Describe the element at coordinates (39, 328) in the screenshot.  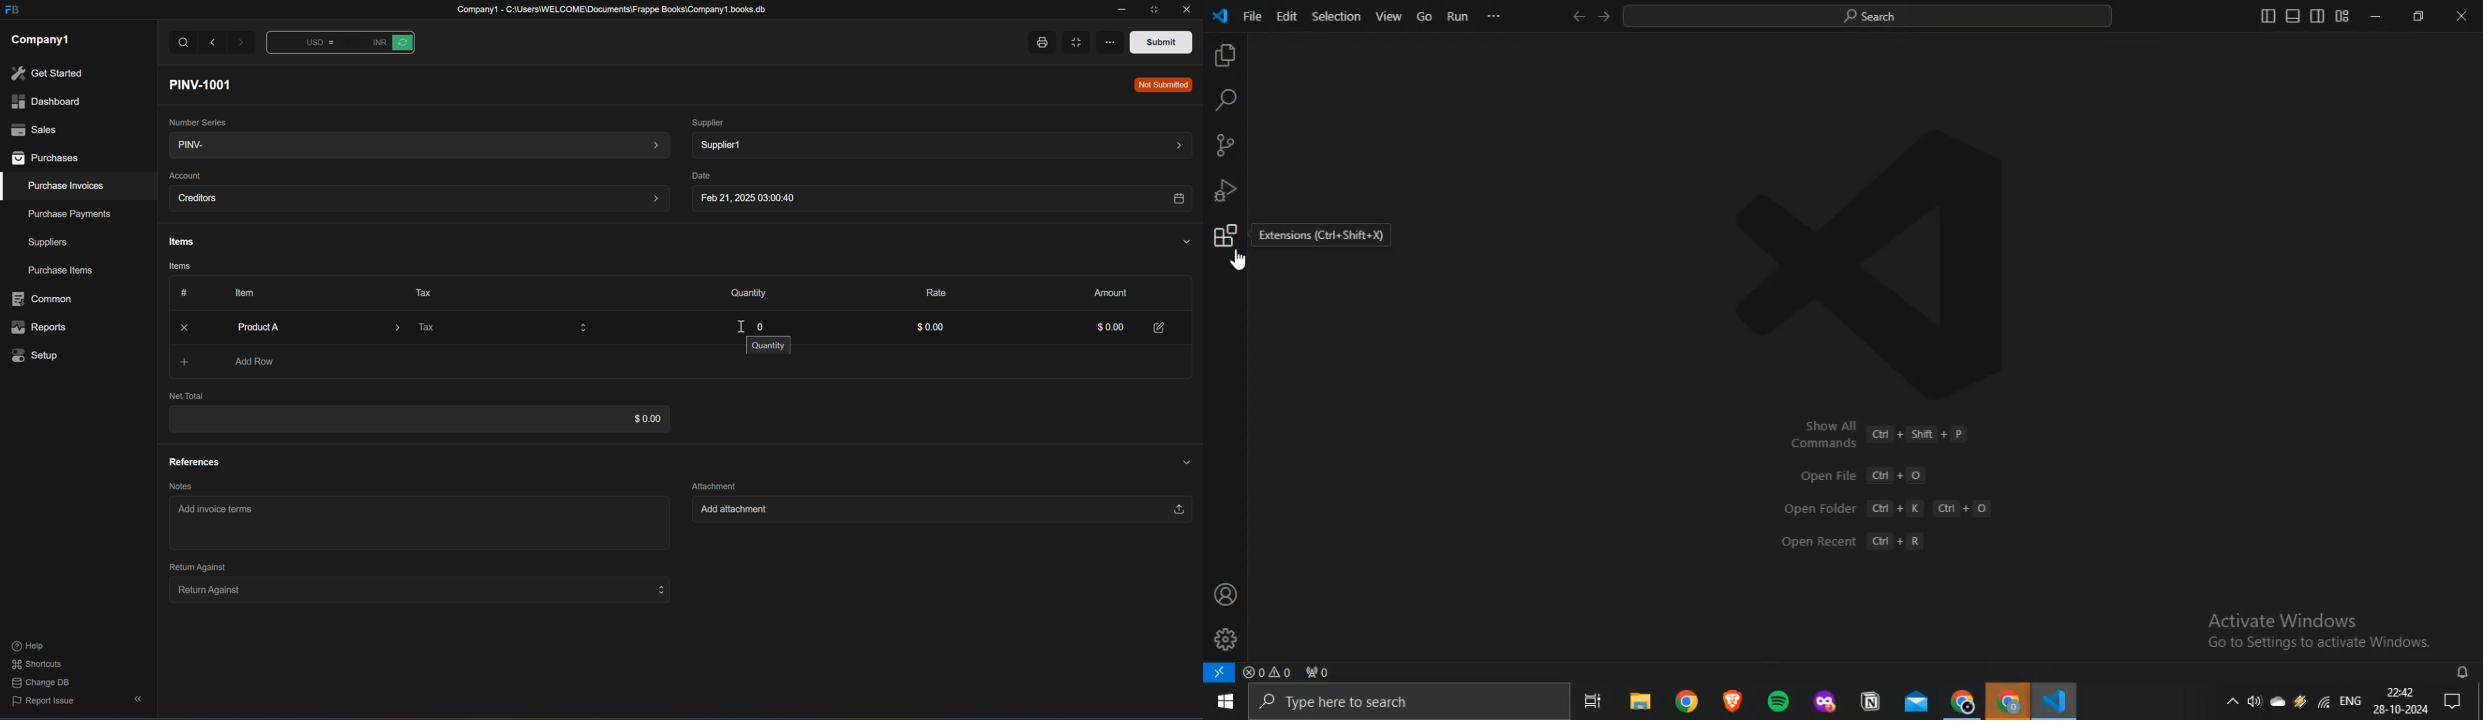
I see `reports` at that location.